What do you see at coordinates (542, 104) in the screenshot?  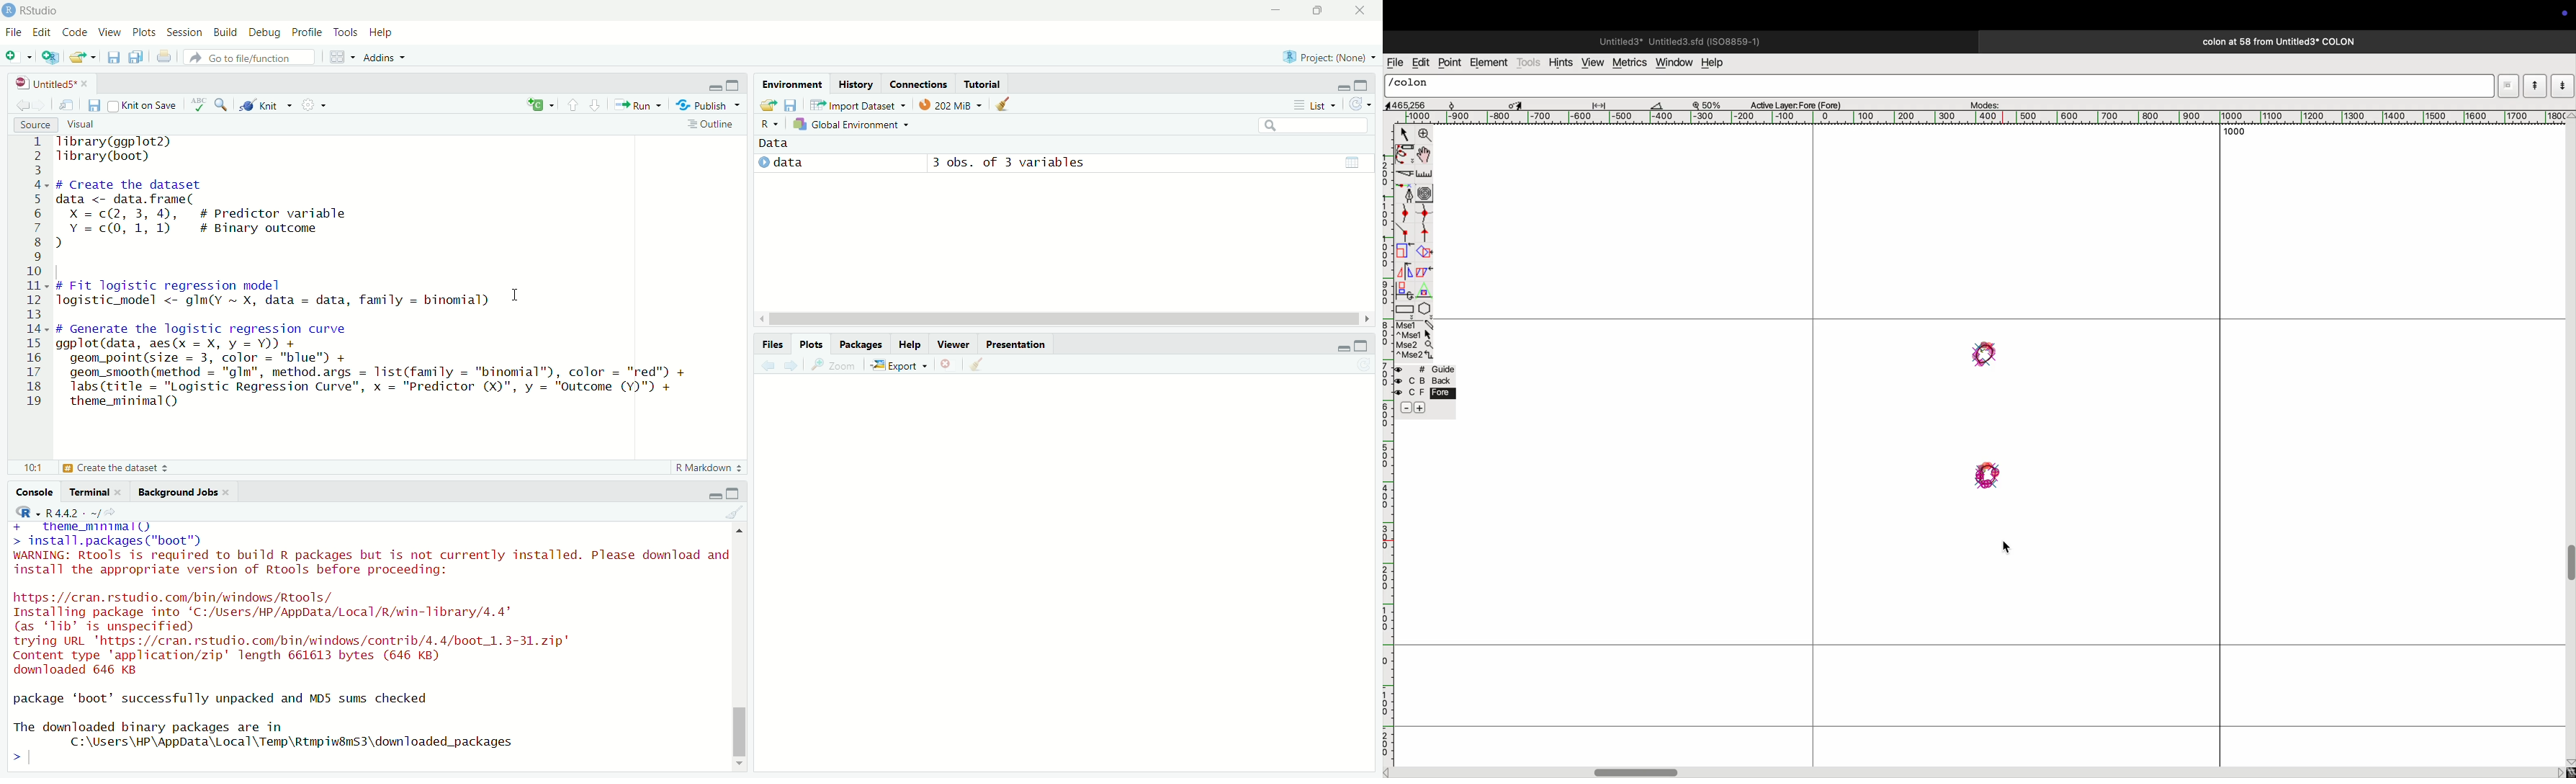 I see `Insert a new code/chunk` at bounding box center [542, 104].